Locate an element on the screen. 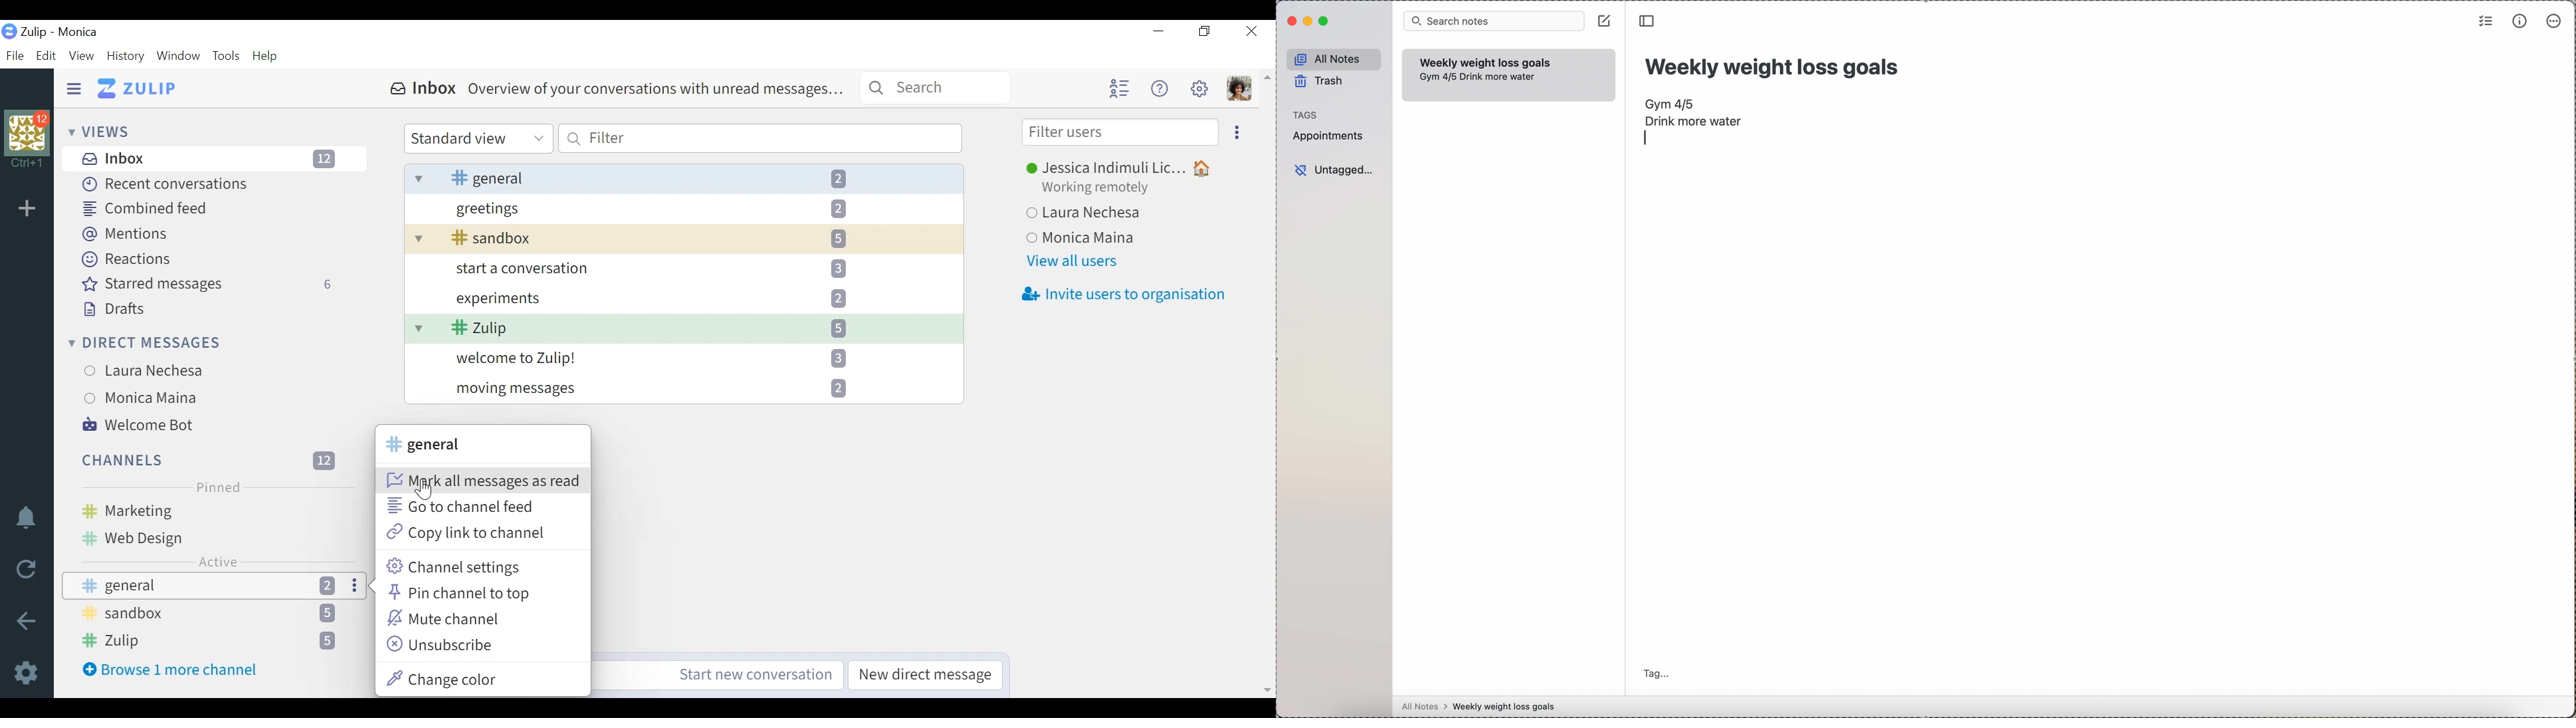  Copy link to channel is located at coordinates (465, 535).